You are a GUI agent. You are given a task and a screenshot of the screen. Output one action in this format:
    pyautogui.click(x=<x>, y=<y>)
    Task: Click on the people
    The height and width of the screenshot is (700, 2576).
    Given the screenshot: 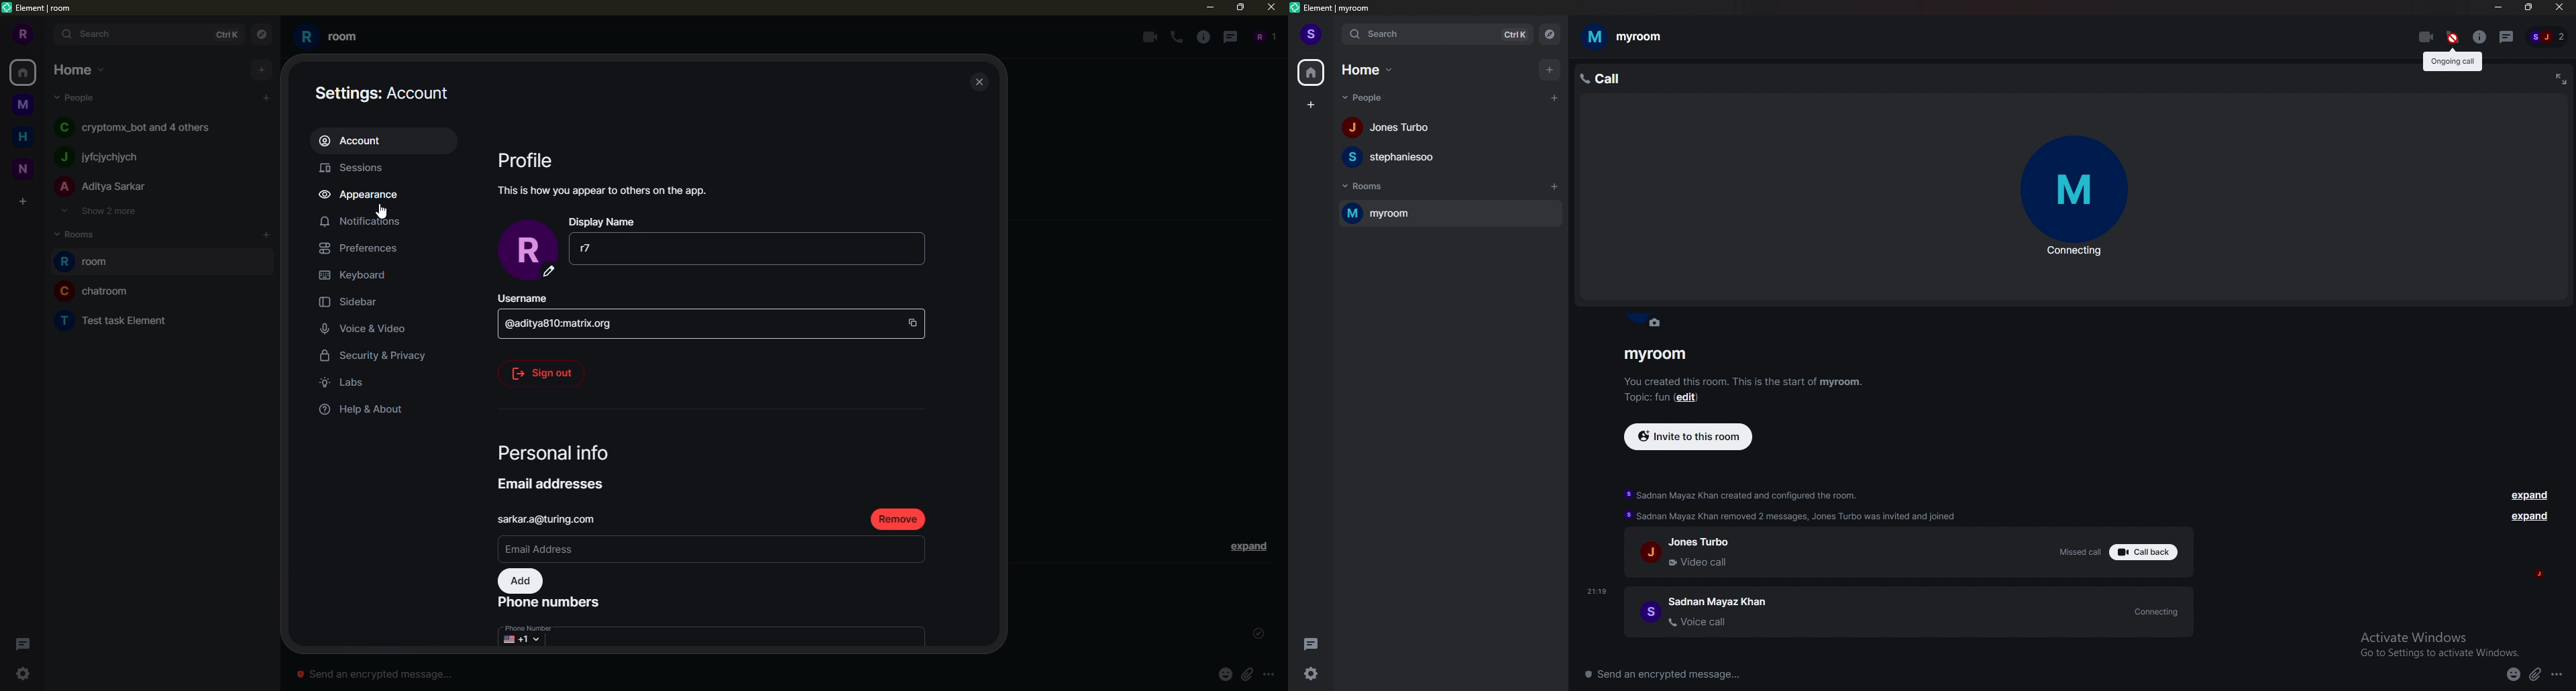 What is the action you would take?
    pyautogui.click(x=1263, y=36)
    